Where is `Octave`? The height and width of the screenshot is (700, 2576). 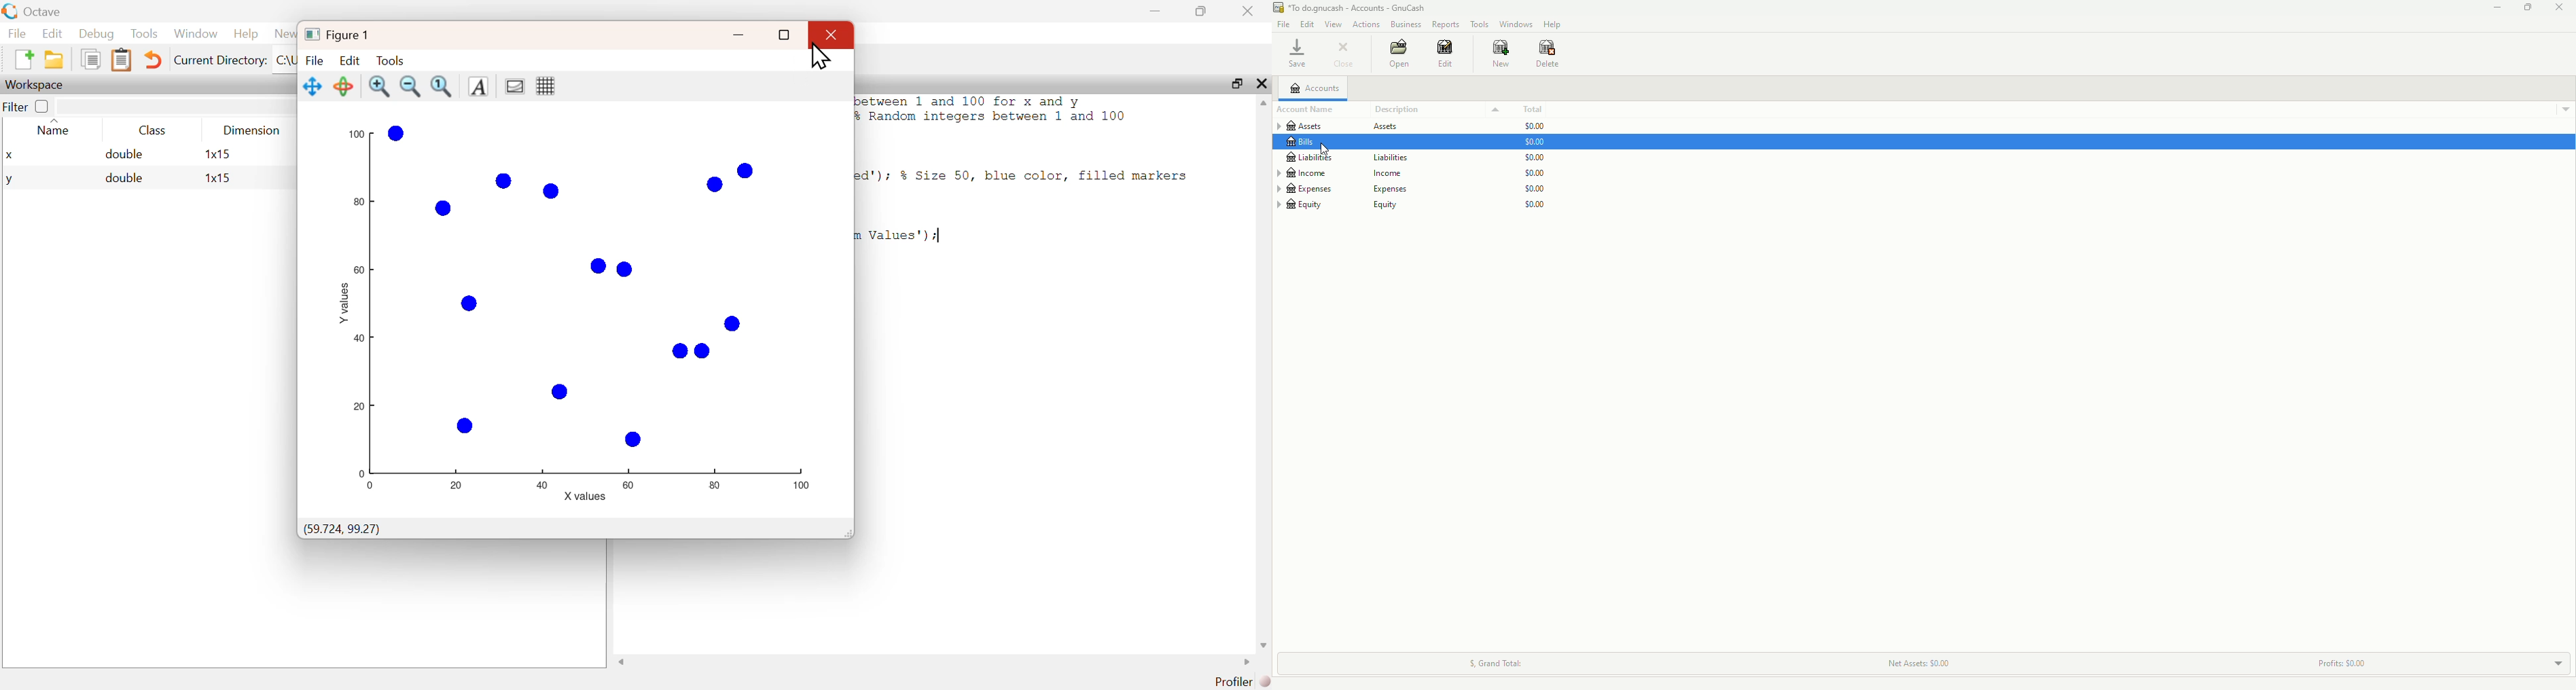 Octave is located at coordinates (46, 12).